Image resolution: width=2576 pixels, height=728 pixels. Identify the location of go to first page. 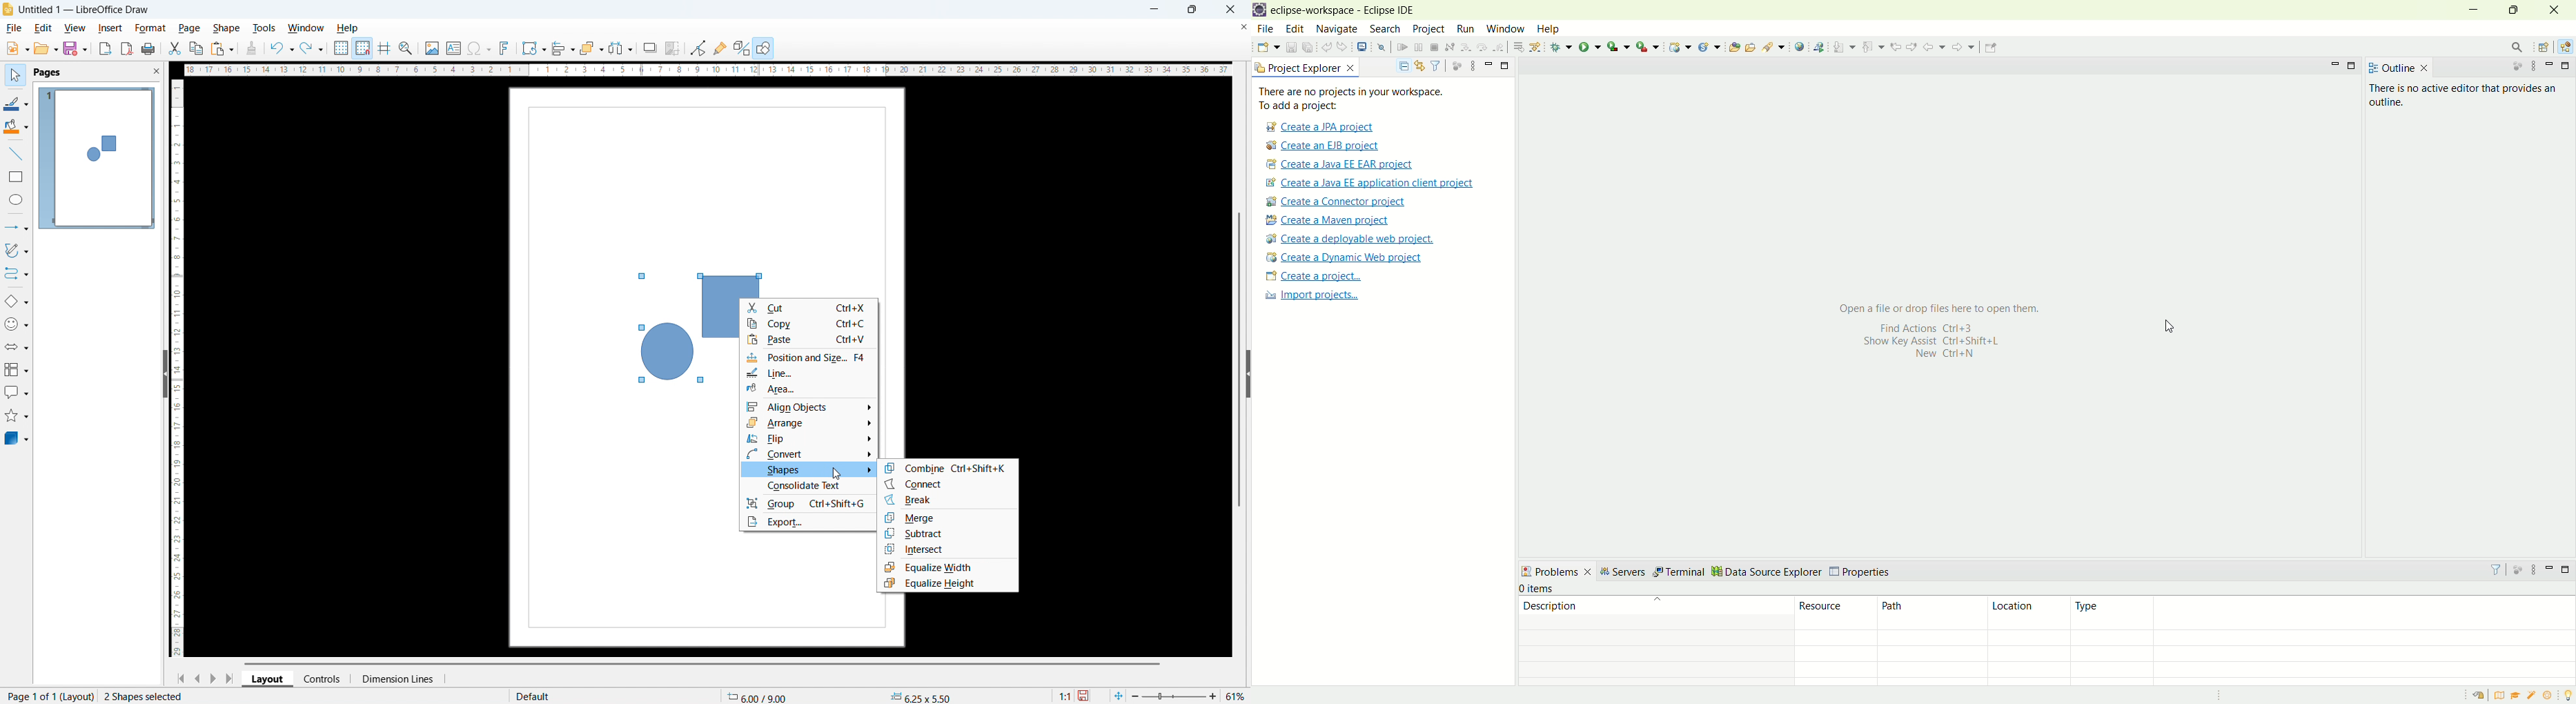
(181, 678).